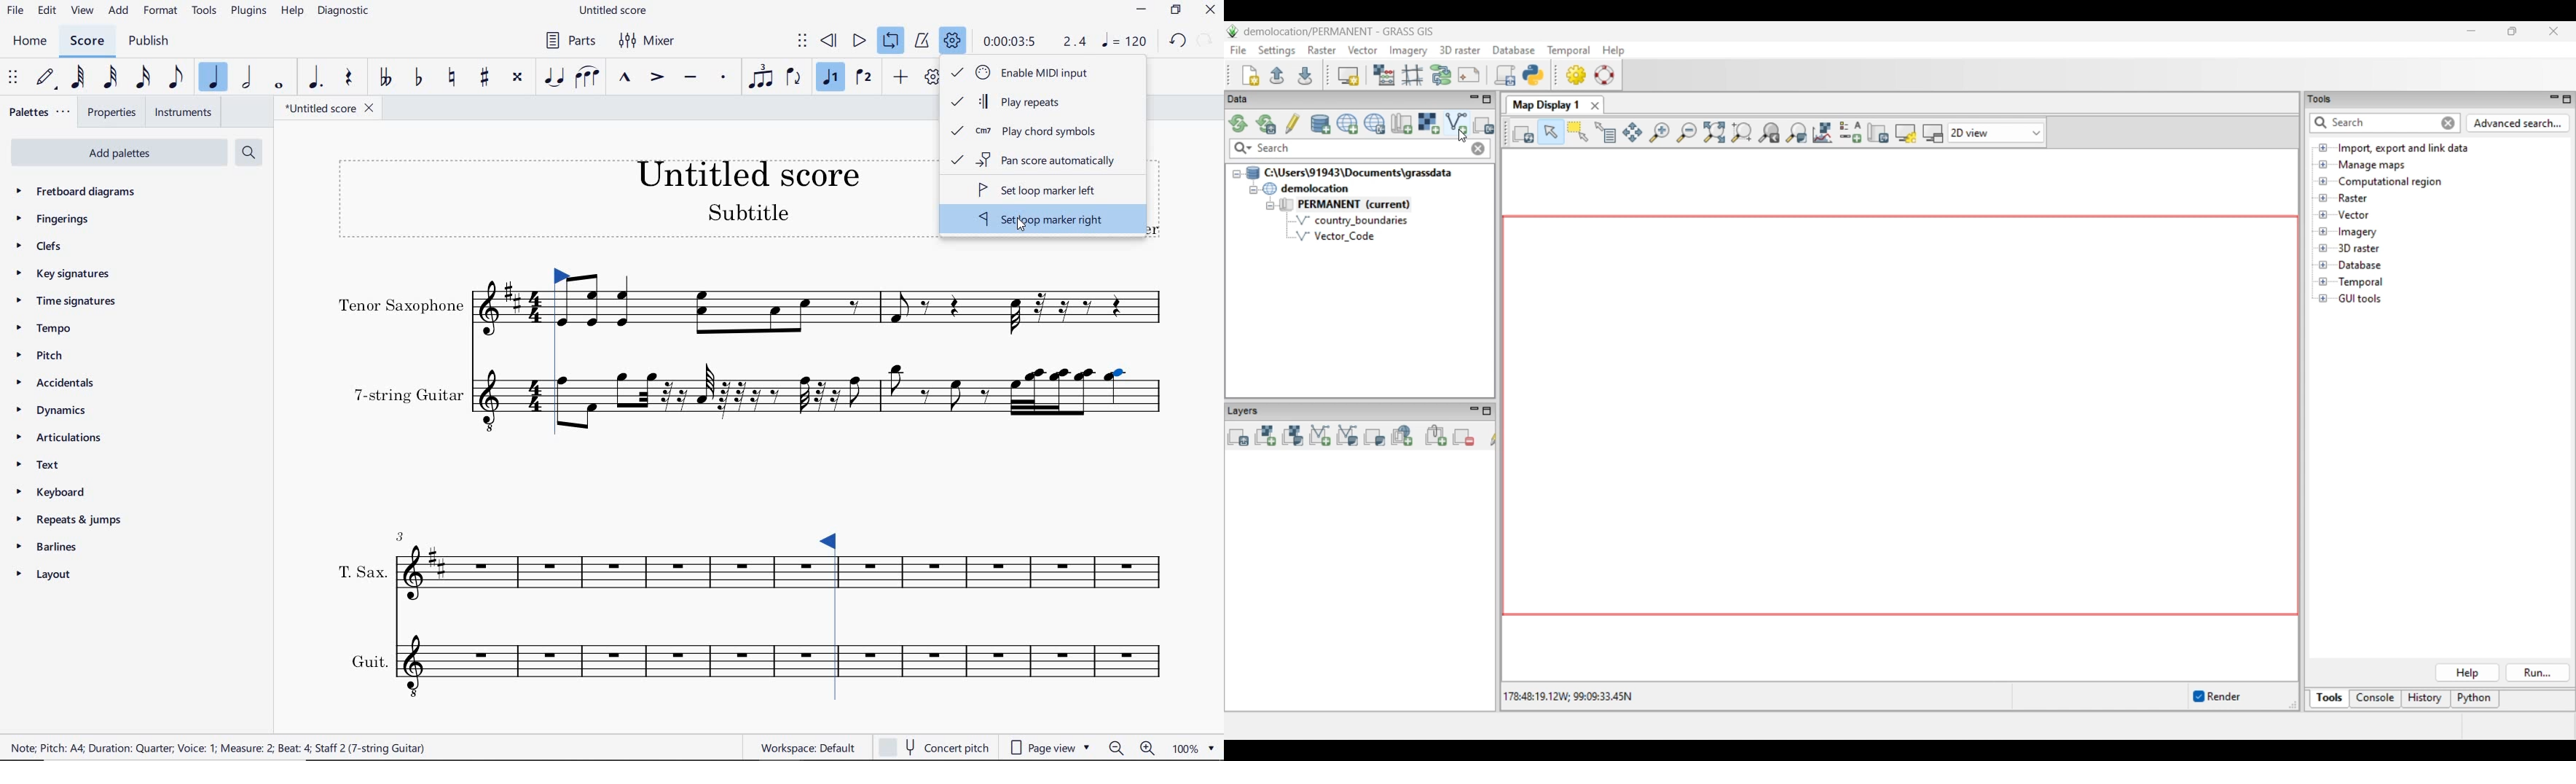 This screenshot has width=2576, height=784. I want to click on TOOLS, so click(205, 12).